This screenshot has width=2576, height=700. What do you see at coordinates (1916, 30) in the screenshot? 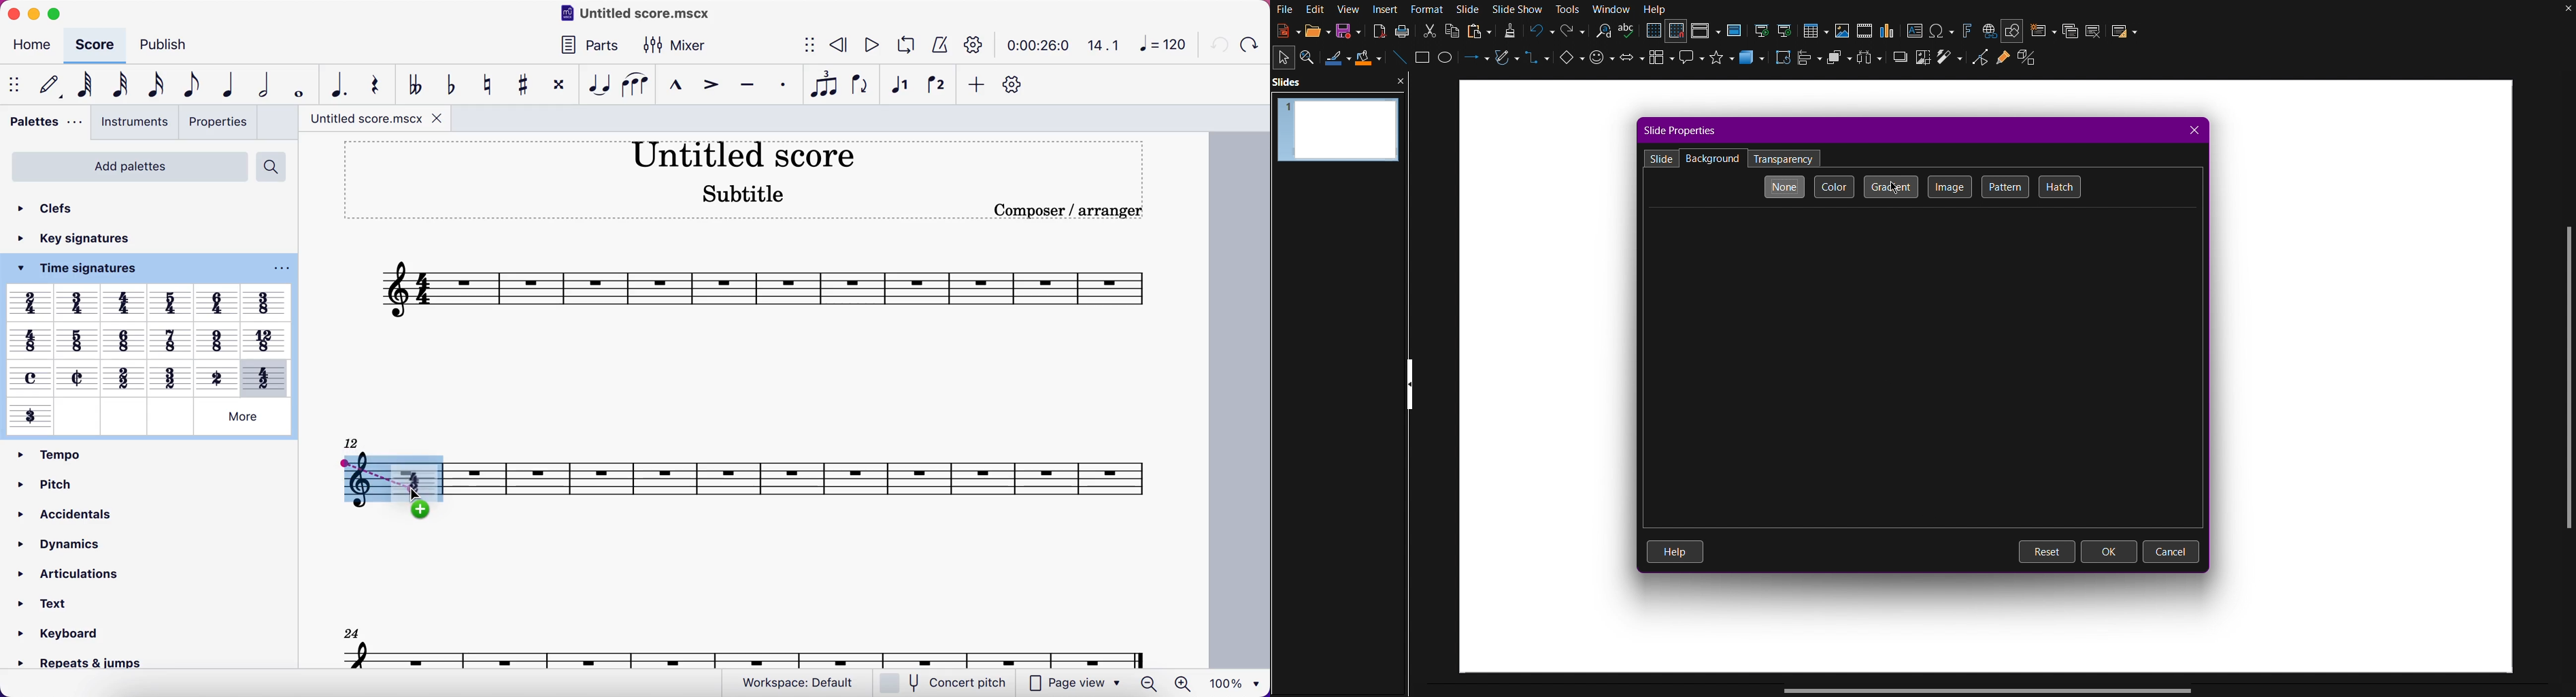
I see `Insert Textbox` at bounding box center [1916, 30].